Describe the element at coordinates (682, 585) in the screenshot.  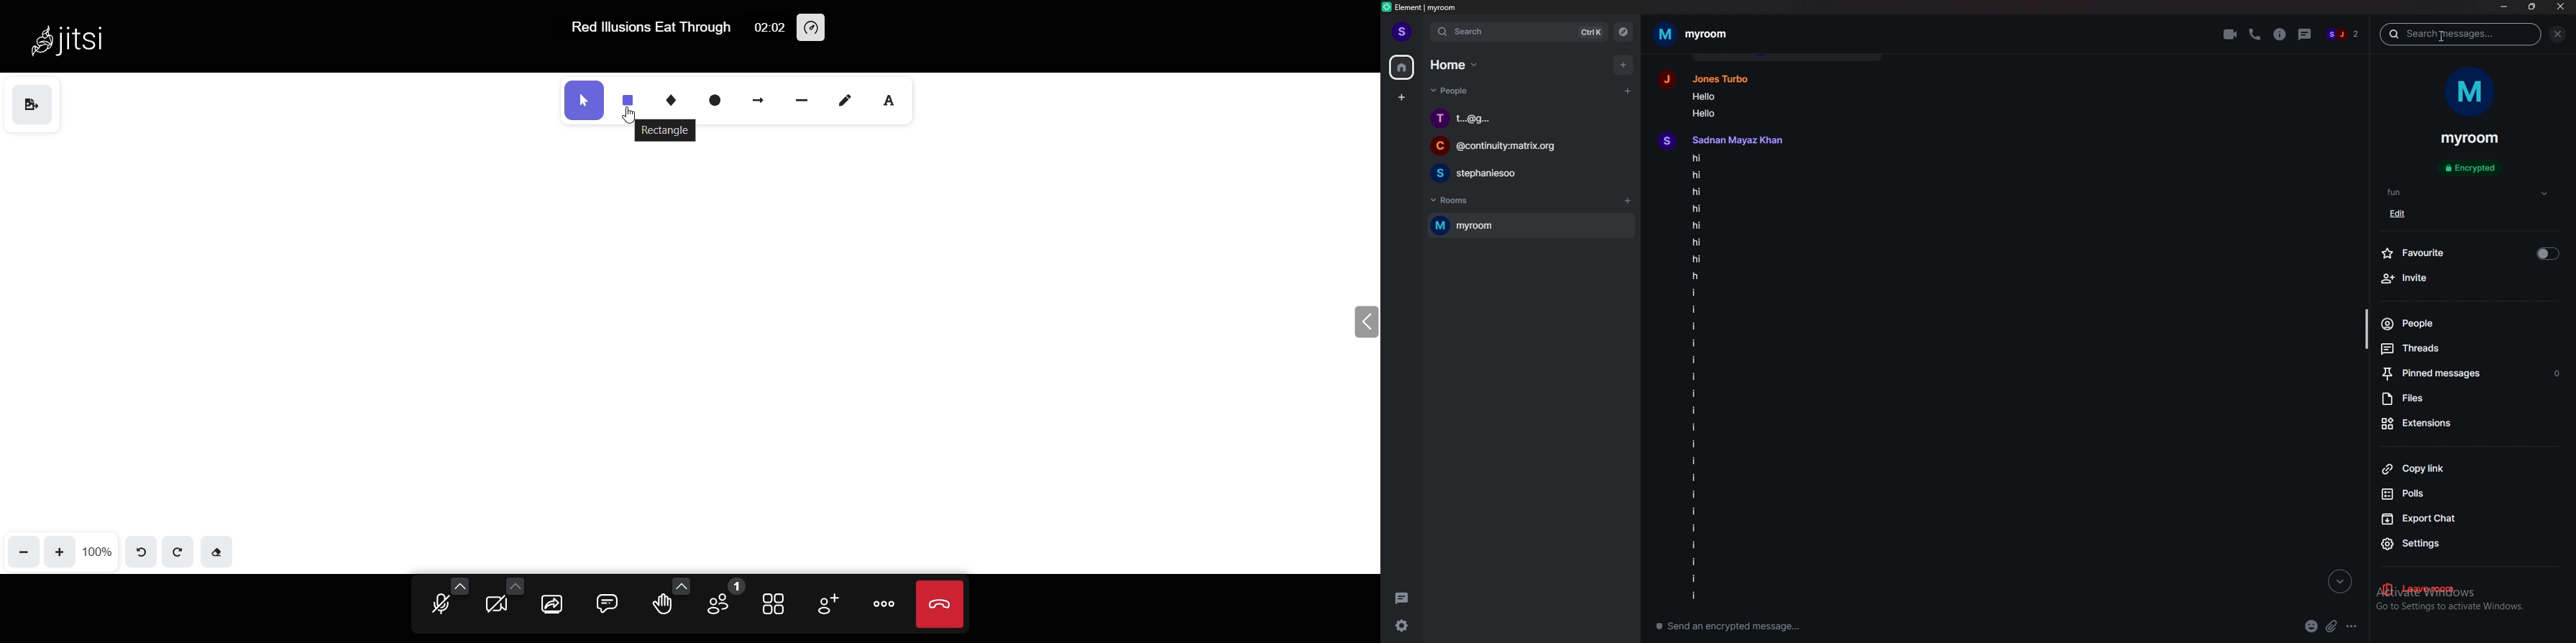
I see `more emoji` at that location.